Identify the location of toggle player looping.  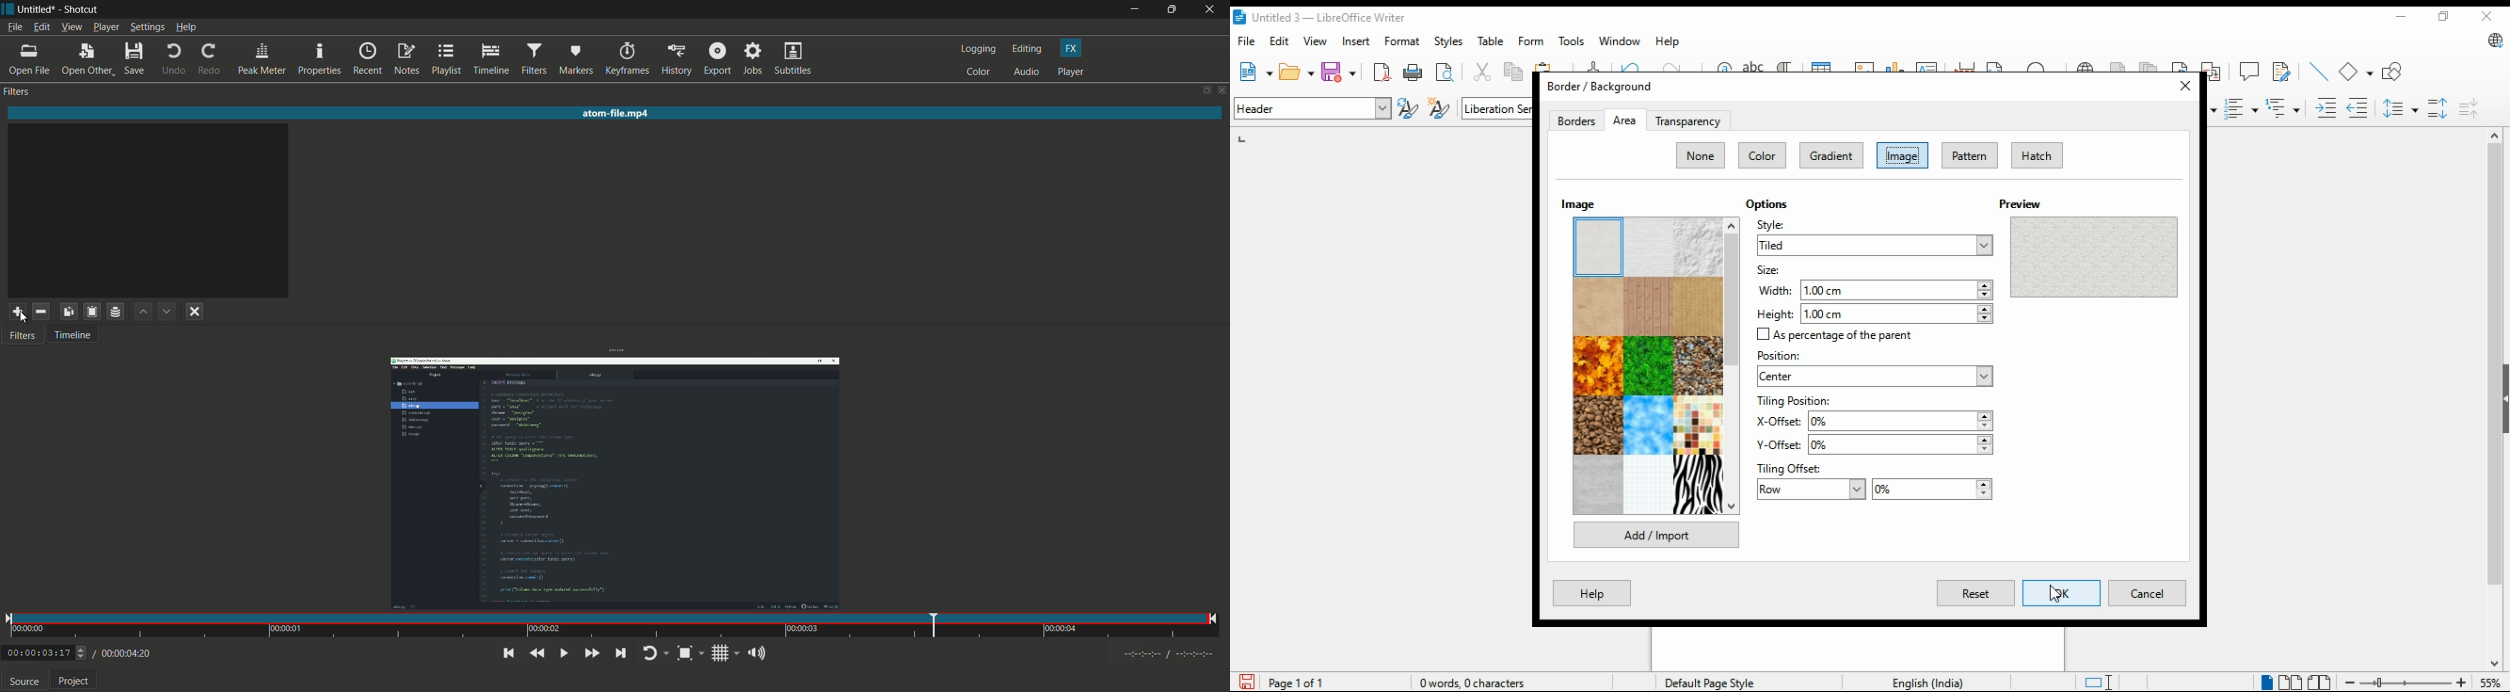
(655, 654).